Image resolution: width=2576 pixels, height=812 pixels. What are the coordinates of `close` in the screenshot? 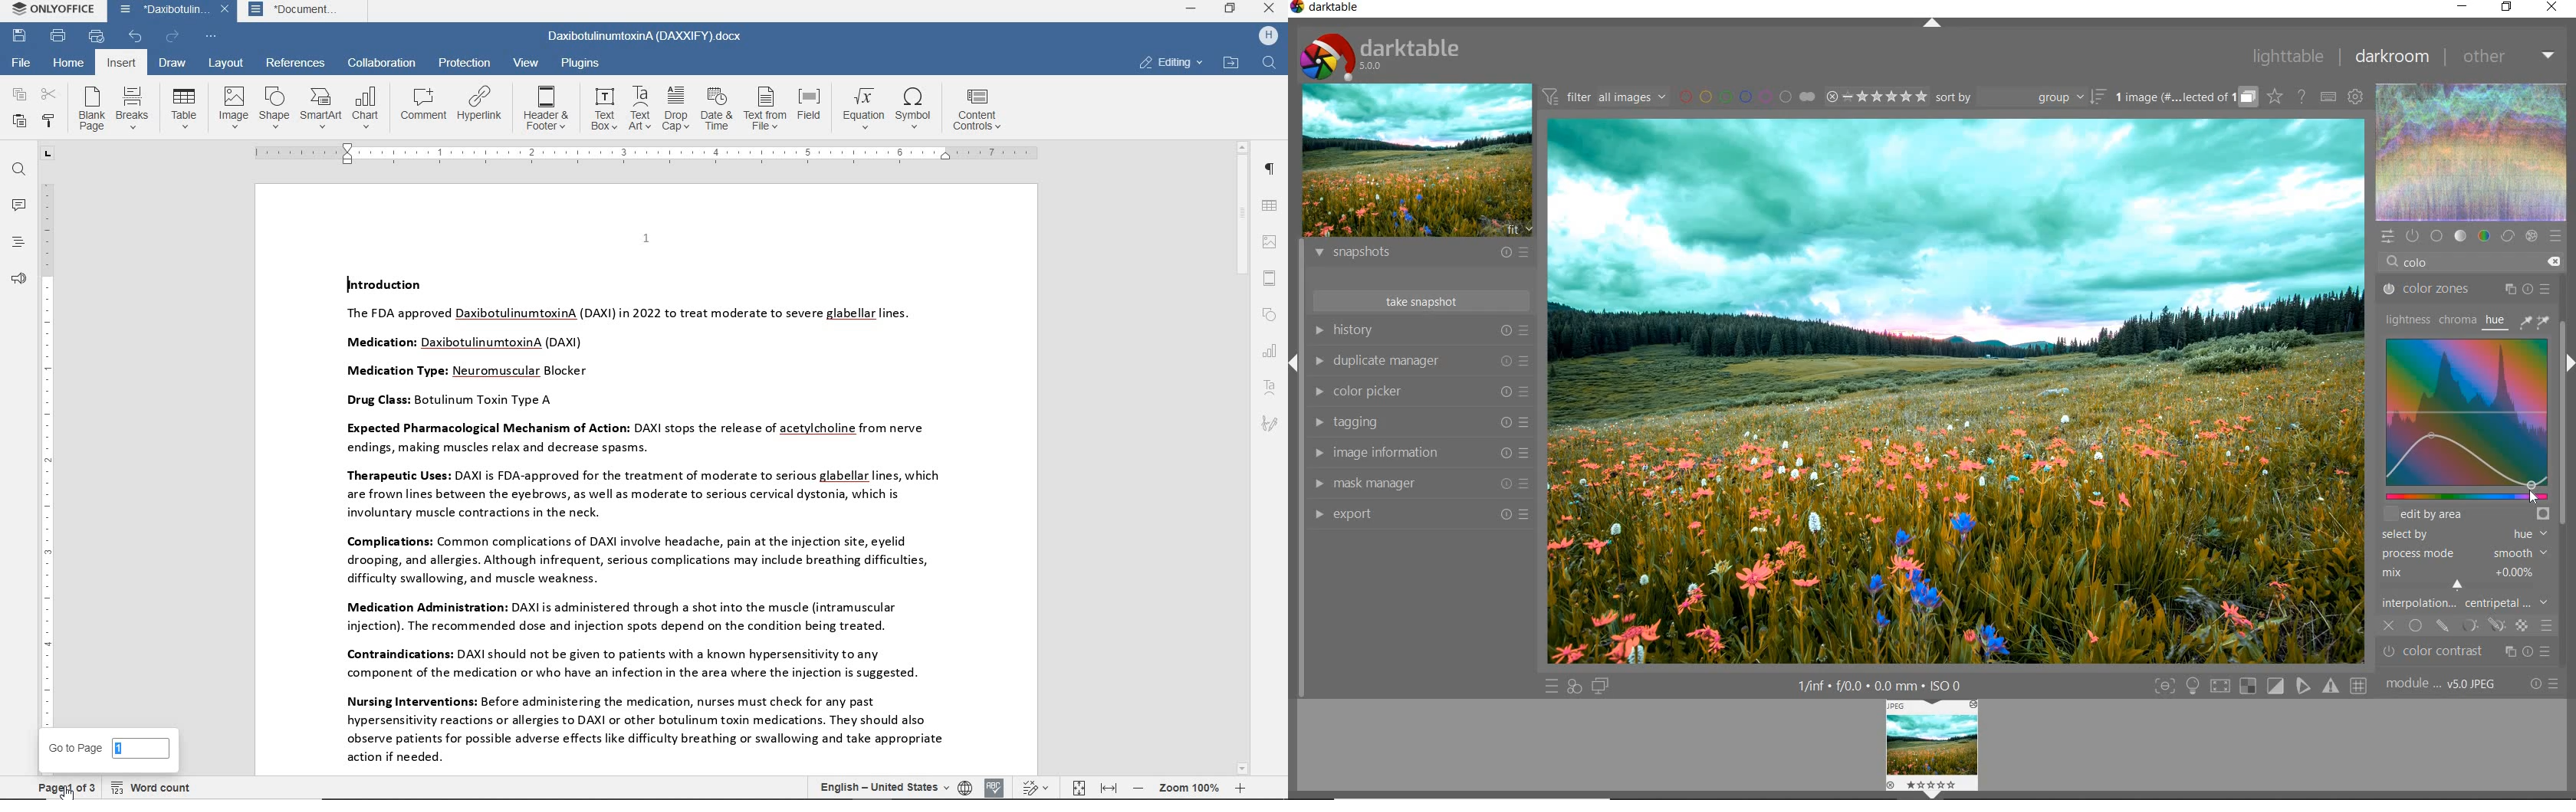 It's located at (2553, 7).